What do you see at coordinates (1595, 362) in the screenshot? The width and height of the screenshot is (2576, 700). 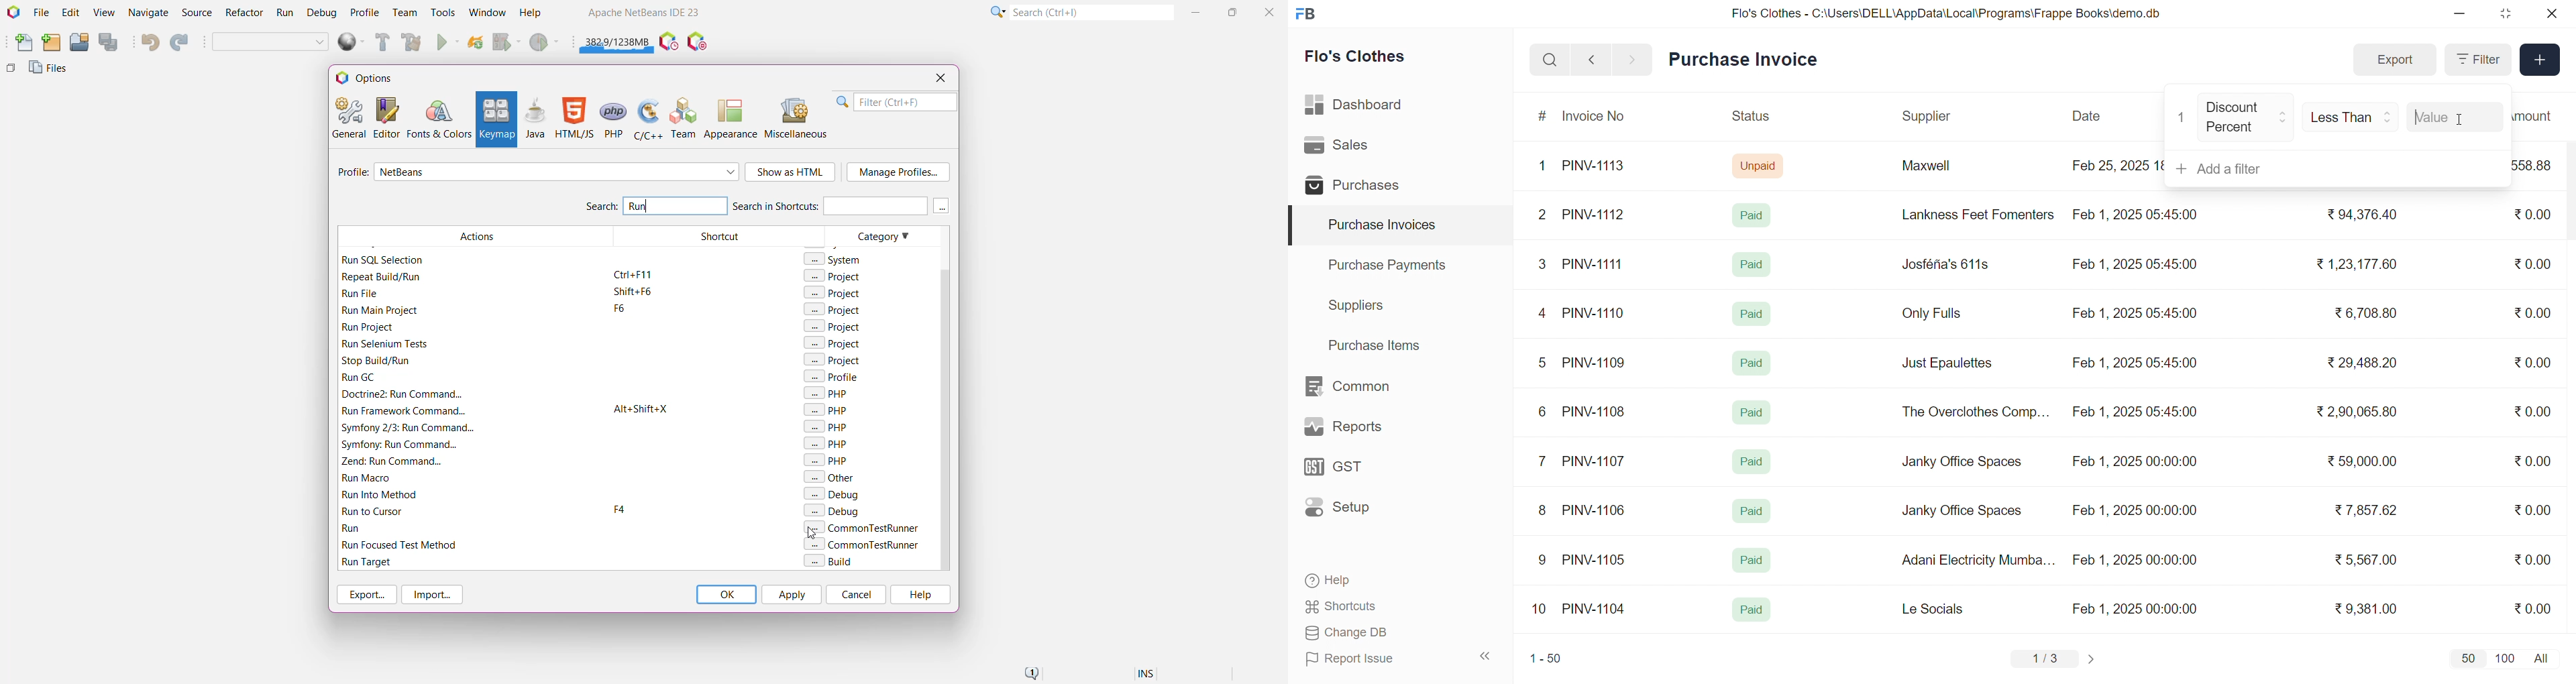 I see `PINV-1109` at bounding box center [1595, 362].